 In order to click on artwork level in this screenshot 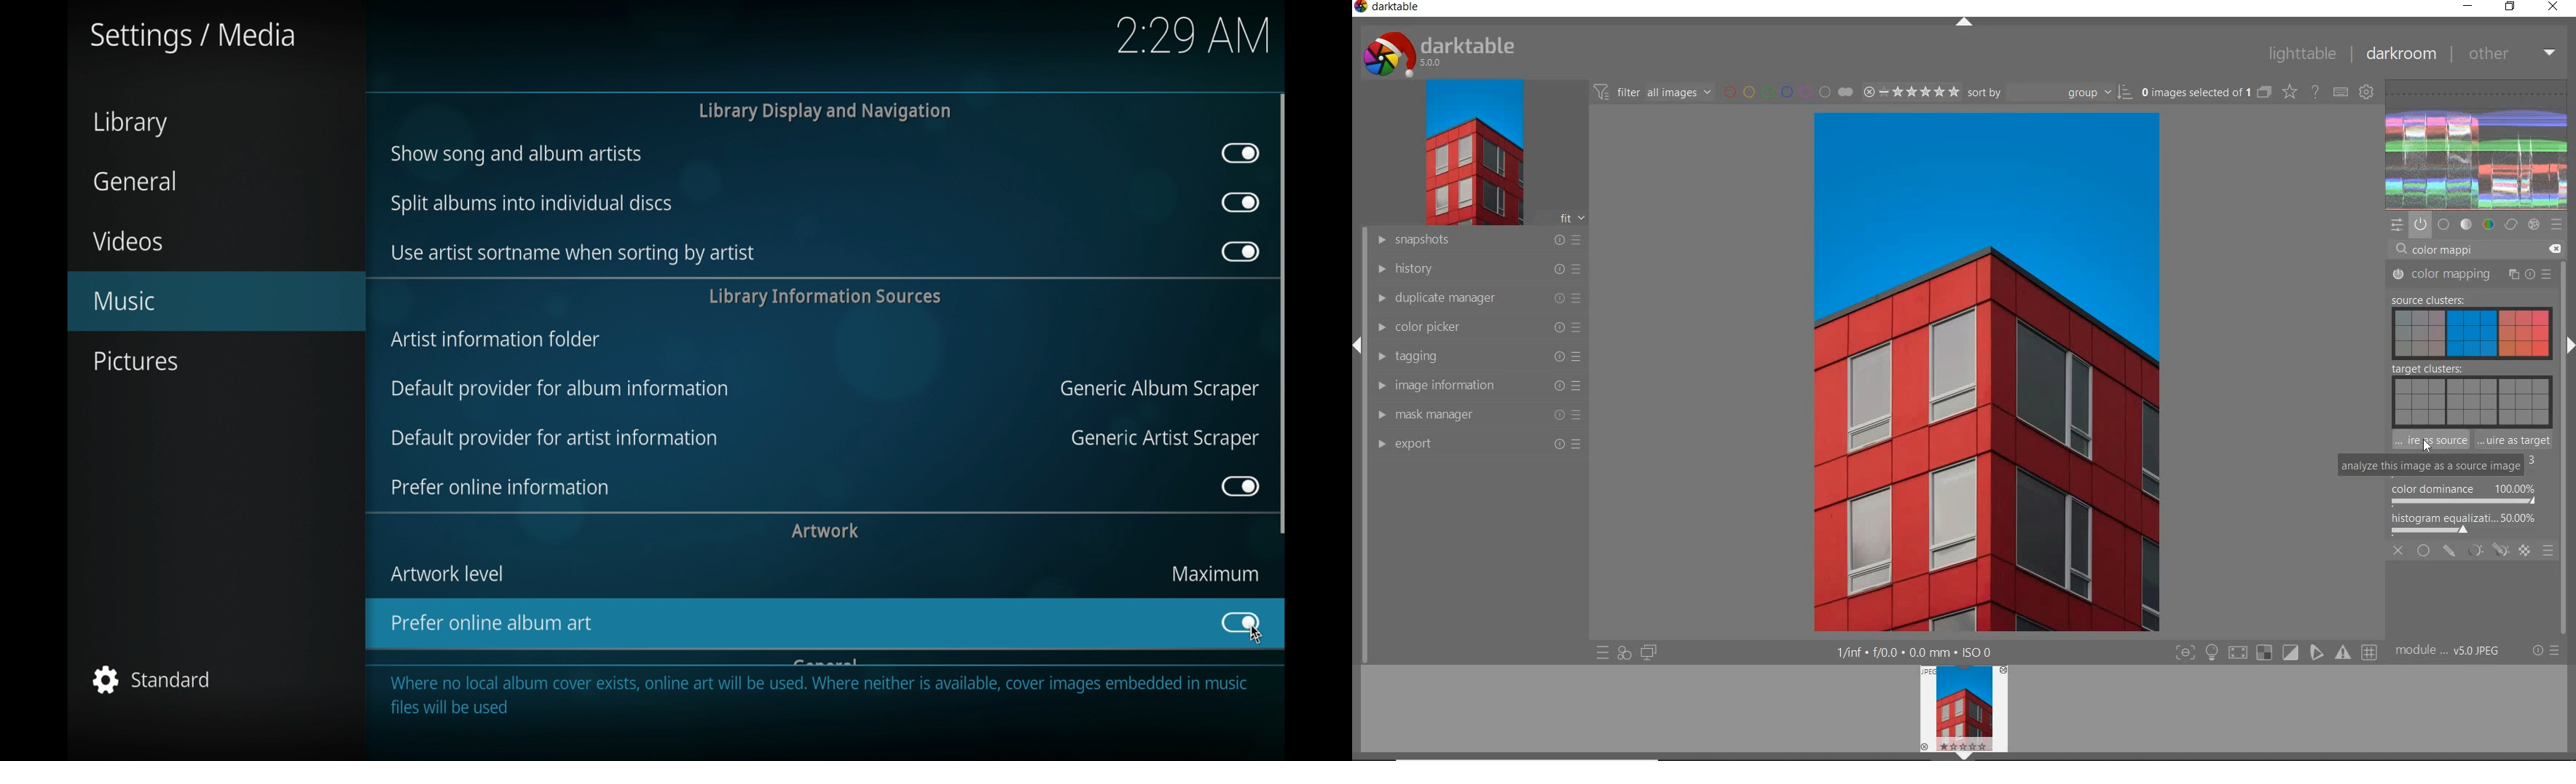, I will do `click(446, 574)`.